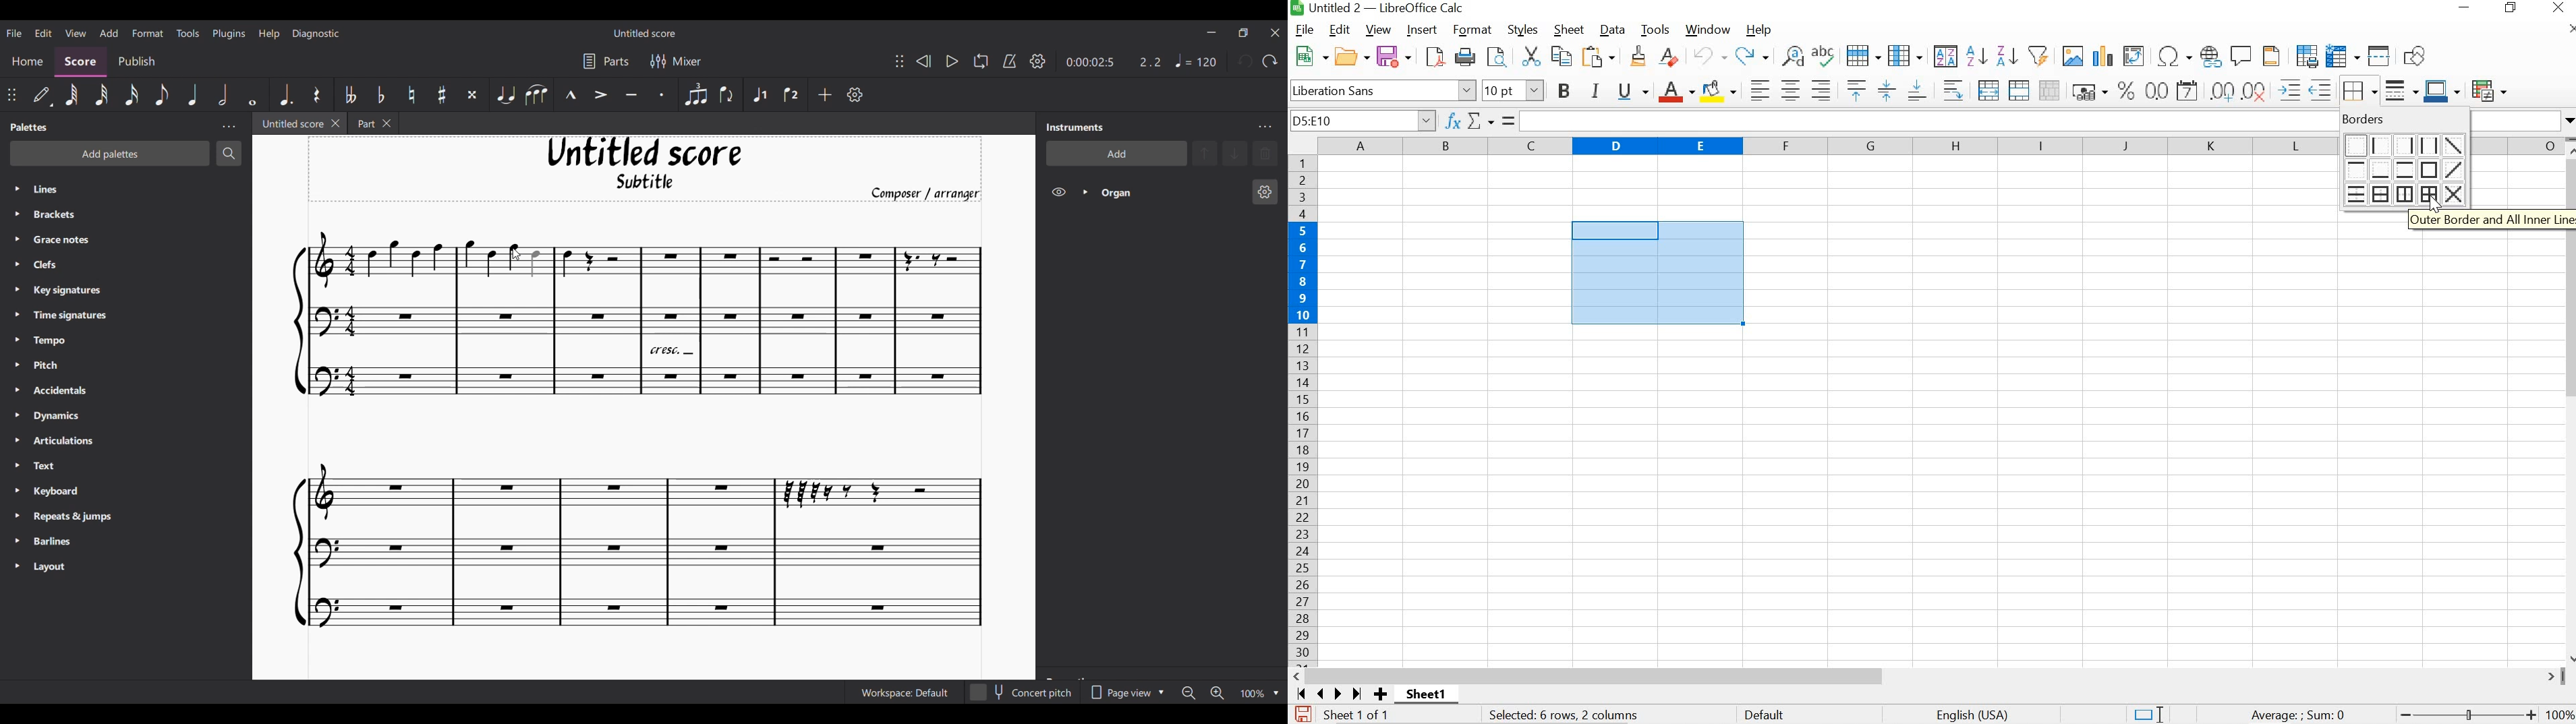 The height and width of the screenshot is (728, 2576). Describe the element at coordinates (1453, 121) in the screenshot. I see `function wizard` at that location.